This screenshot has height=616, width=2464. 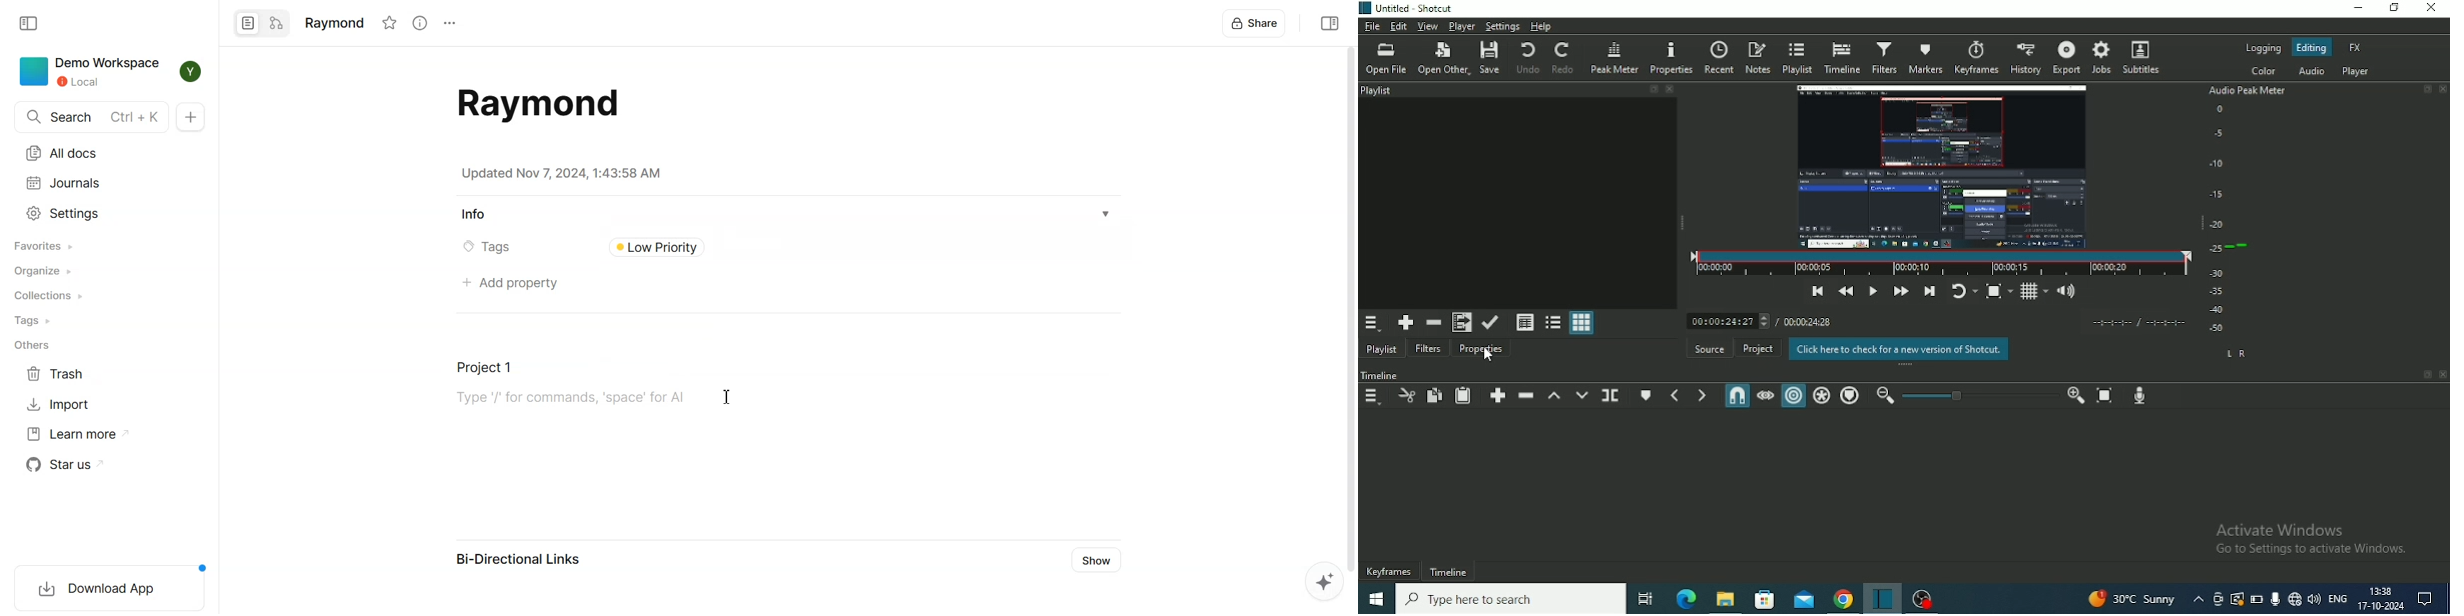 What do you see at coordinates (2355, 47) in the screenshot?
I see `FX` at bounding box center [2355, 47].